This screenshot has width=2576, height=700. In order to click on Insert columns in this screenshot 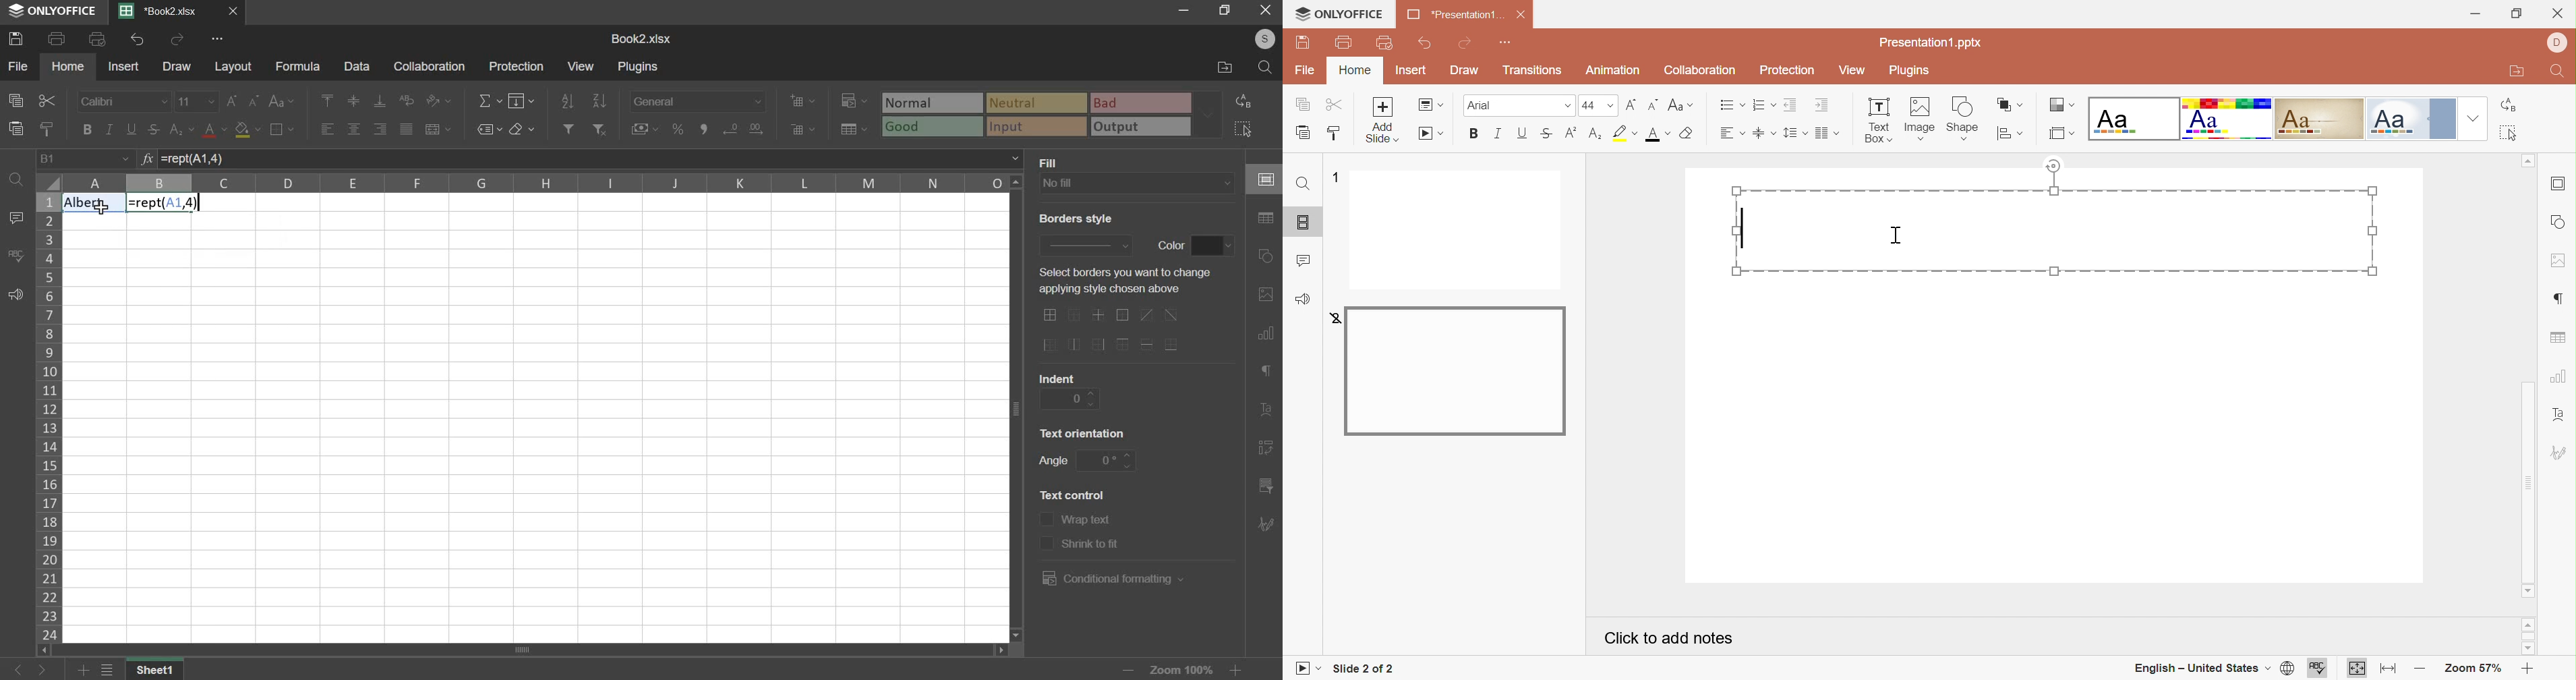, I will do `click(1827, 134)`.